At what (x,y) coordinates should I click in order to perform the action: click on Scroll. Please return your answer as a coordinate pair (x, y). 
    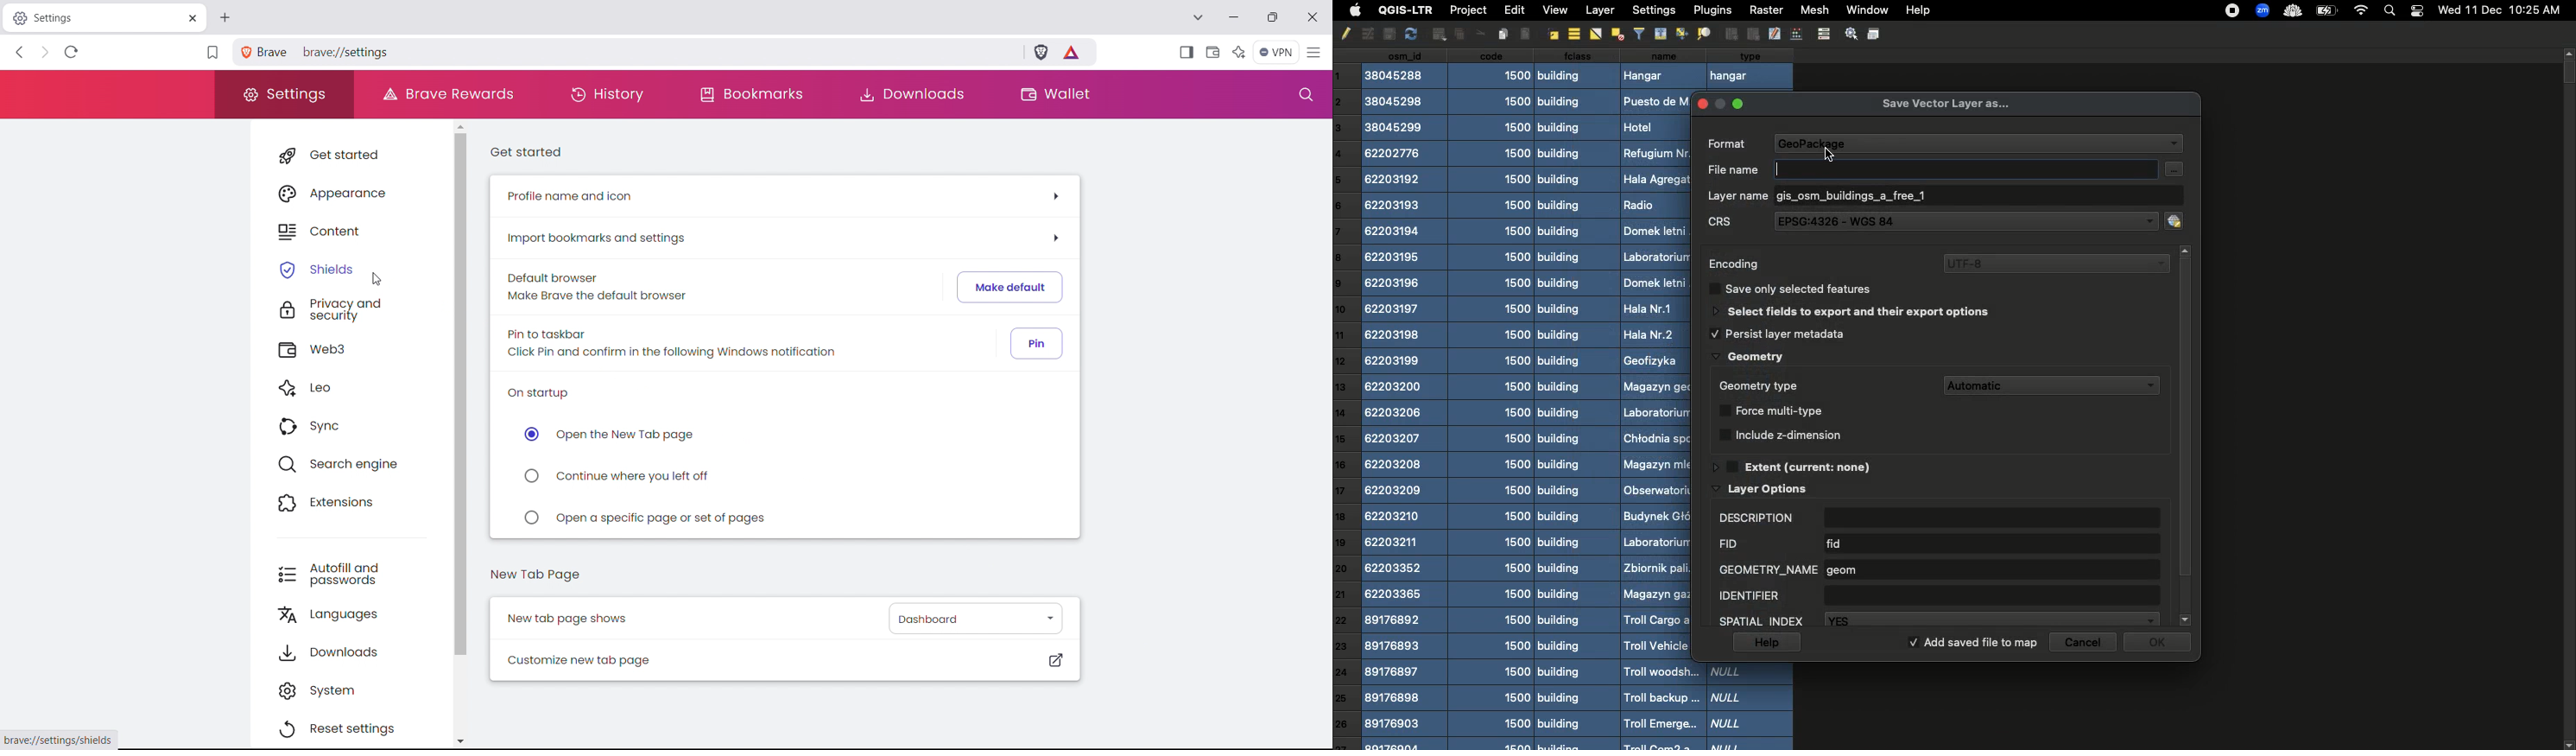
    Looking at the image, I should click on (2568, 398).